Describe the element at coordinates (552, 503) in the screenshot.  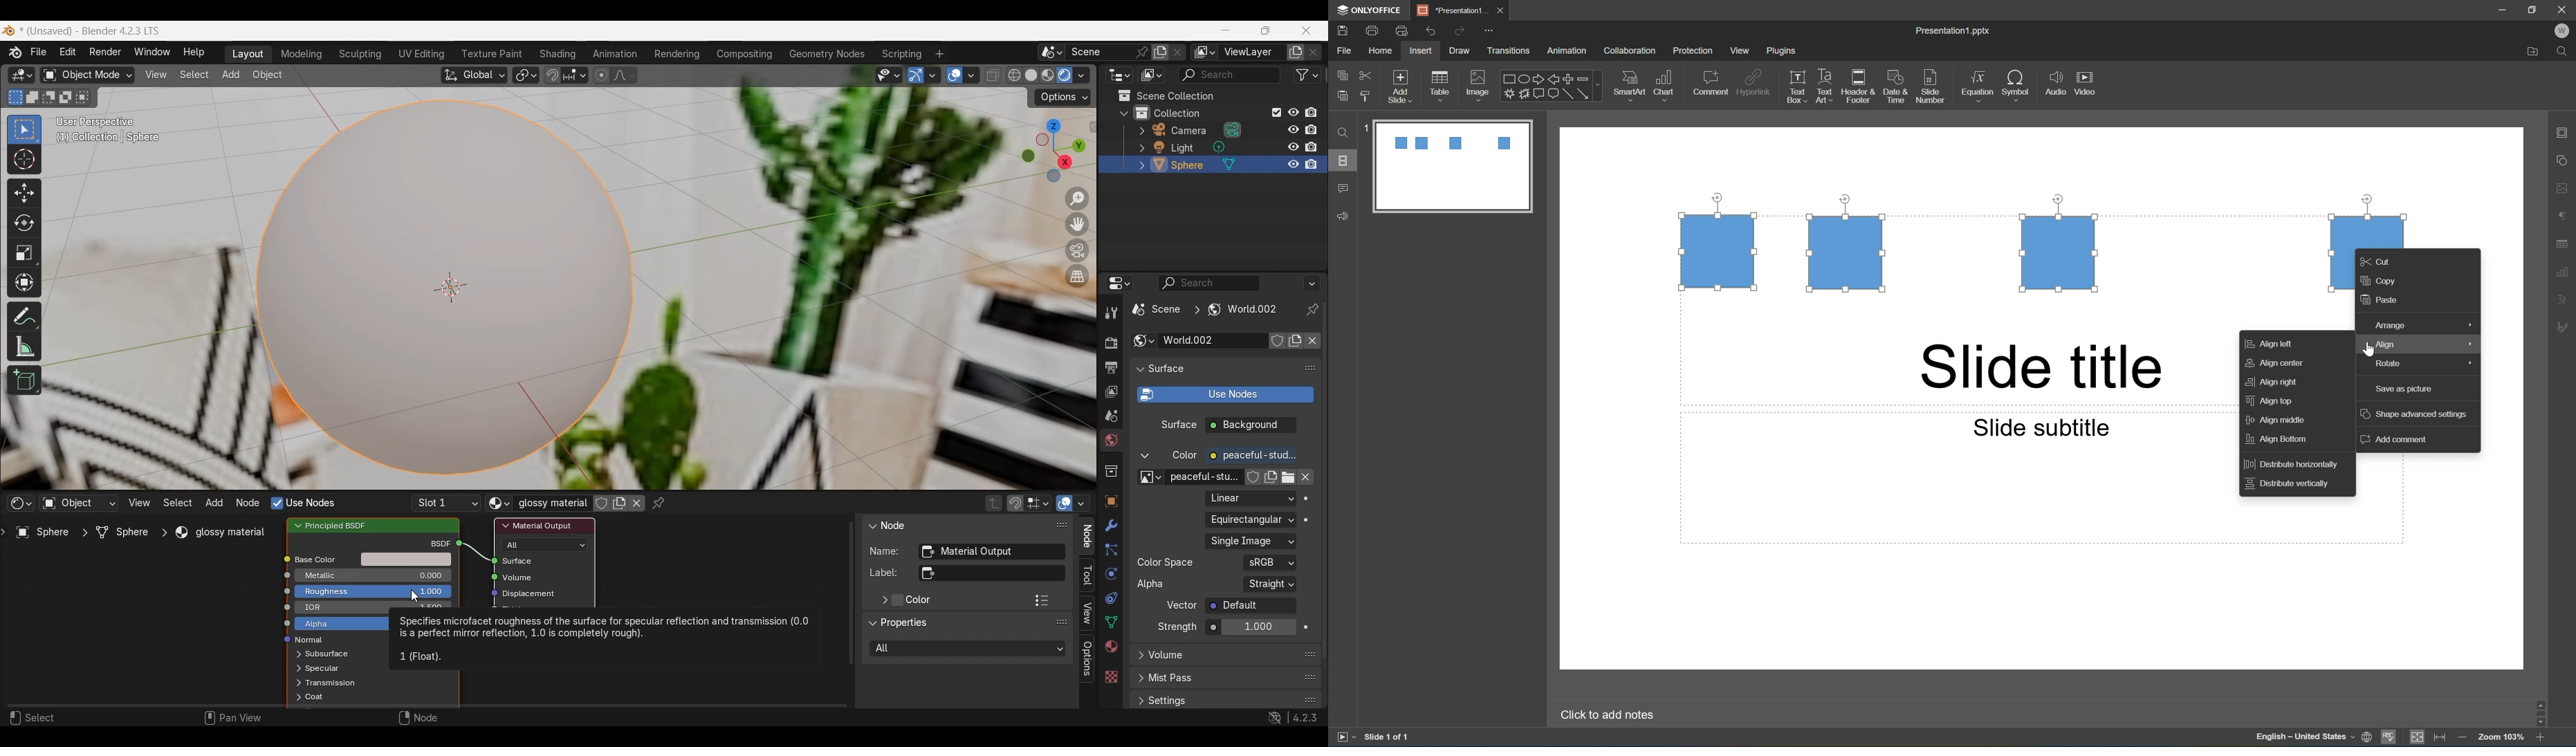
I see `Glossy material` at that location.